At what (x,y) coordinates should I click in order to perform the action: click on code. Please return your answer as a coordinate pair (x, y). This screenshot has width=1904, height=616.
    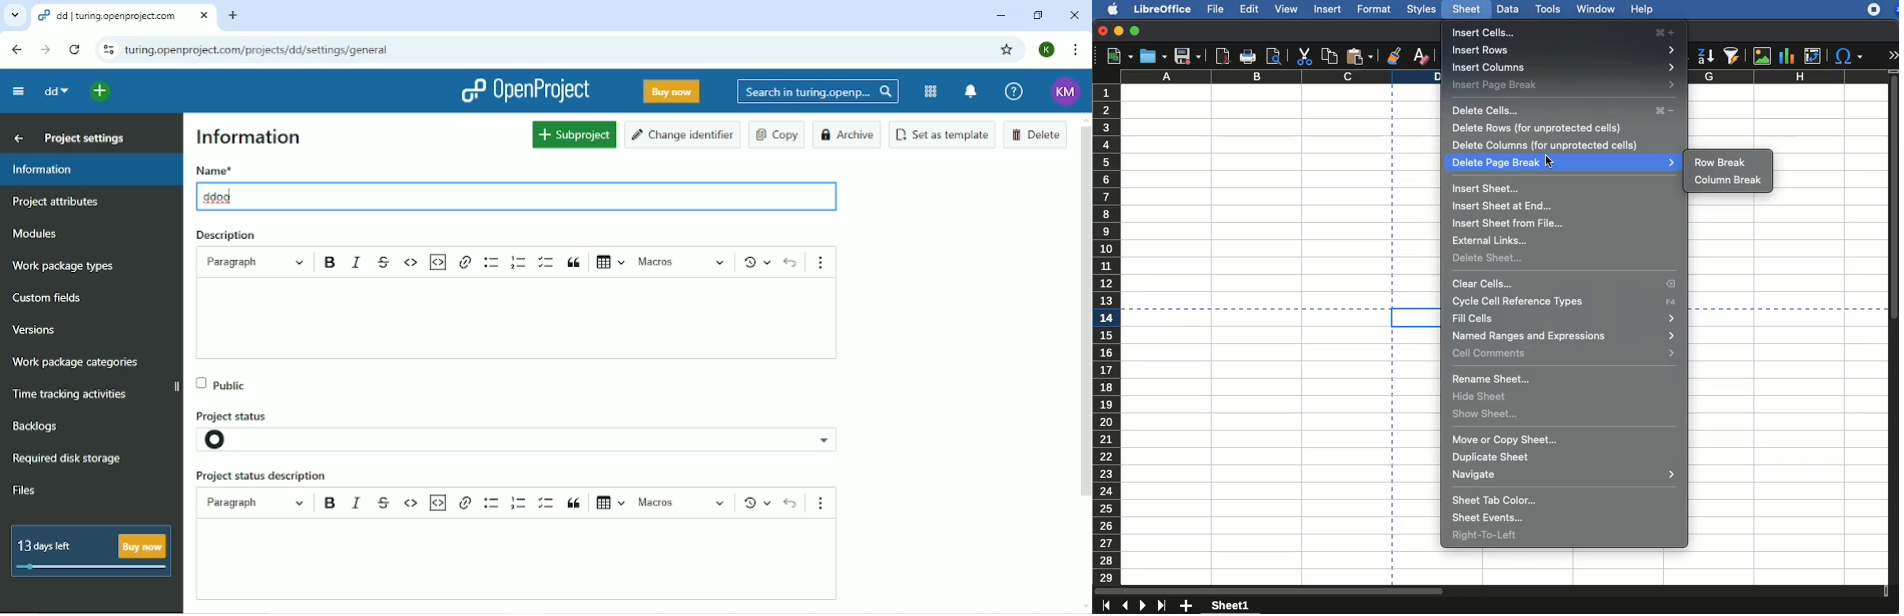
    Looking at the image, I should click on (411, 503).